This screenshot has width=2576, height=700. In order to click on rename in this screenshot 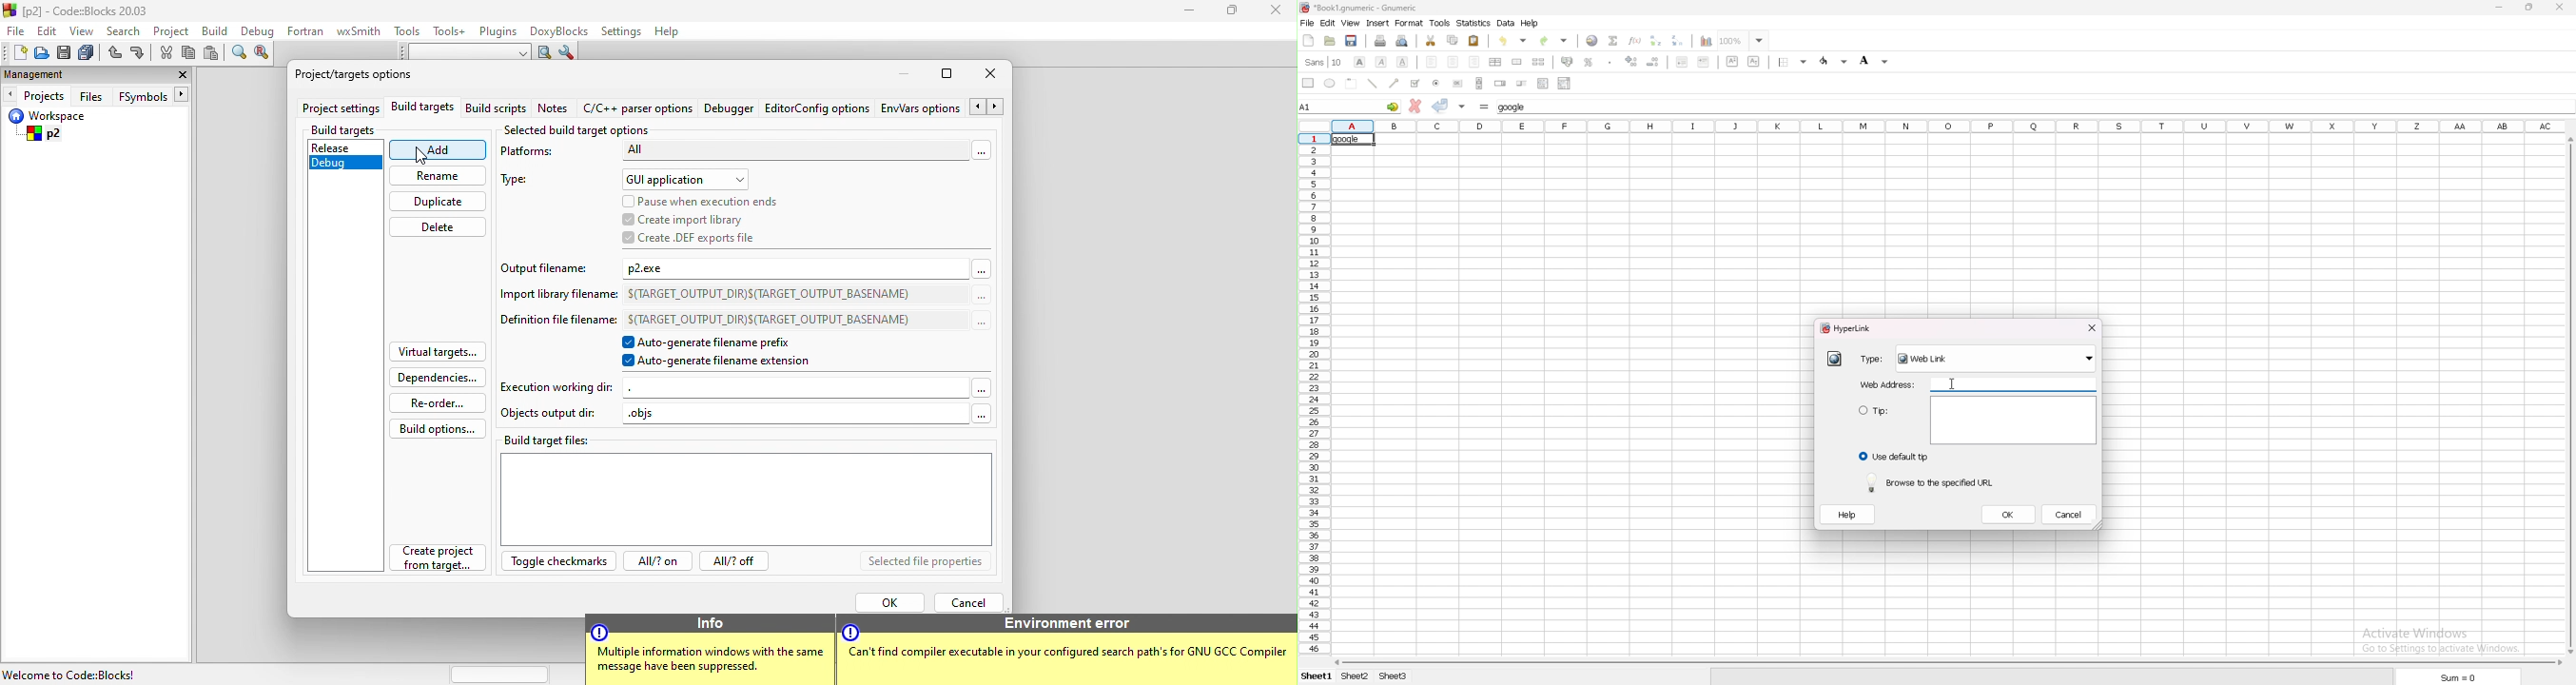, I will do `click(441, 178)`.